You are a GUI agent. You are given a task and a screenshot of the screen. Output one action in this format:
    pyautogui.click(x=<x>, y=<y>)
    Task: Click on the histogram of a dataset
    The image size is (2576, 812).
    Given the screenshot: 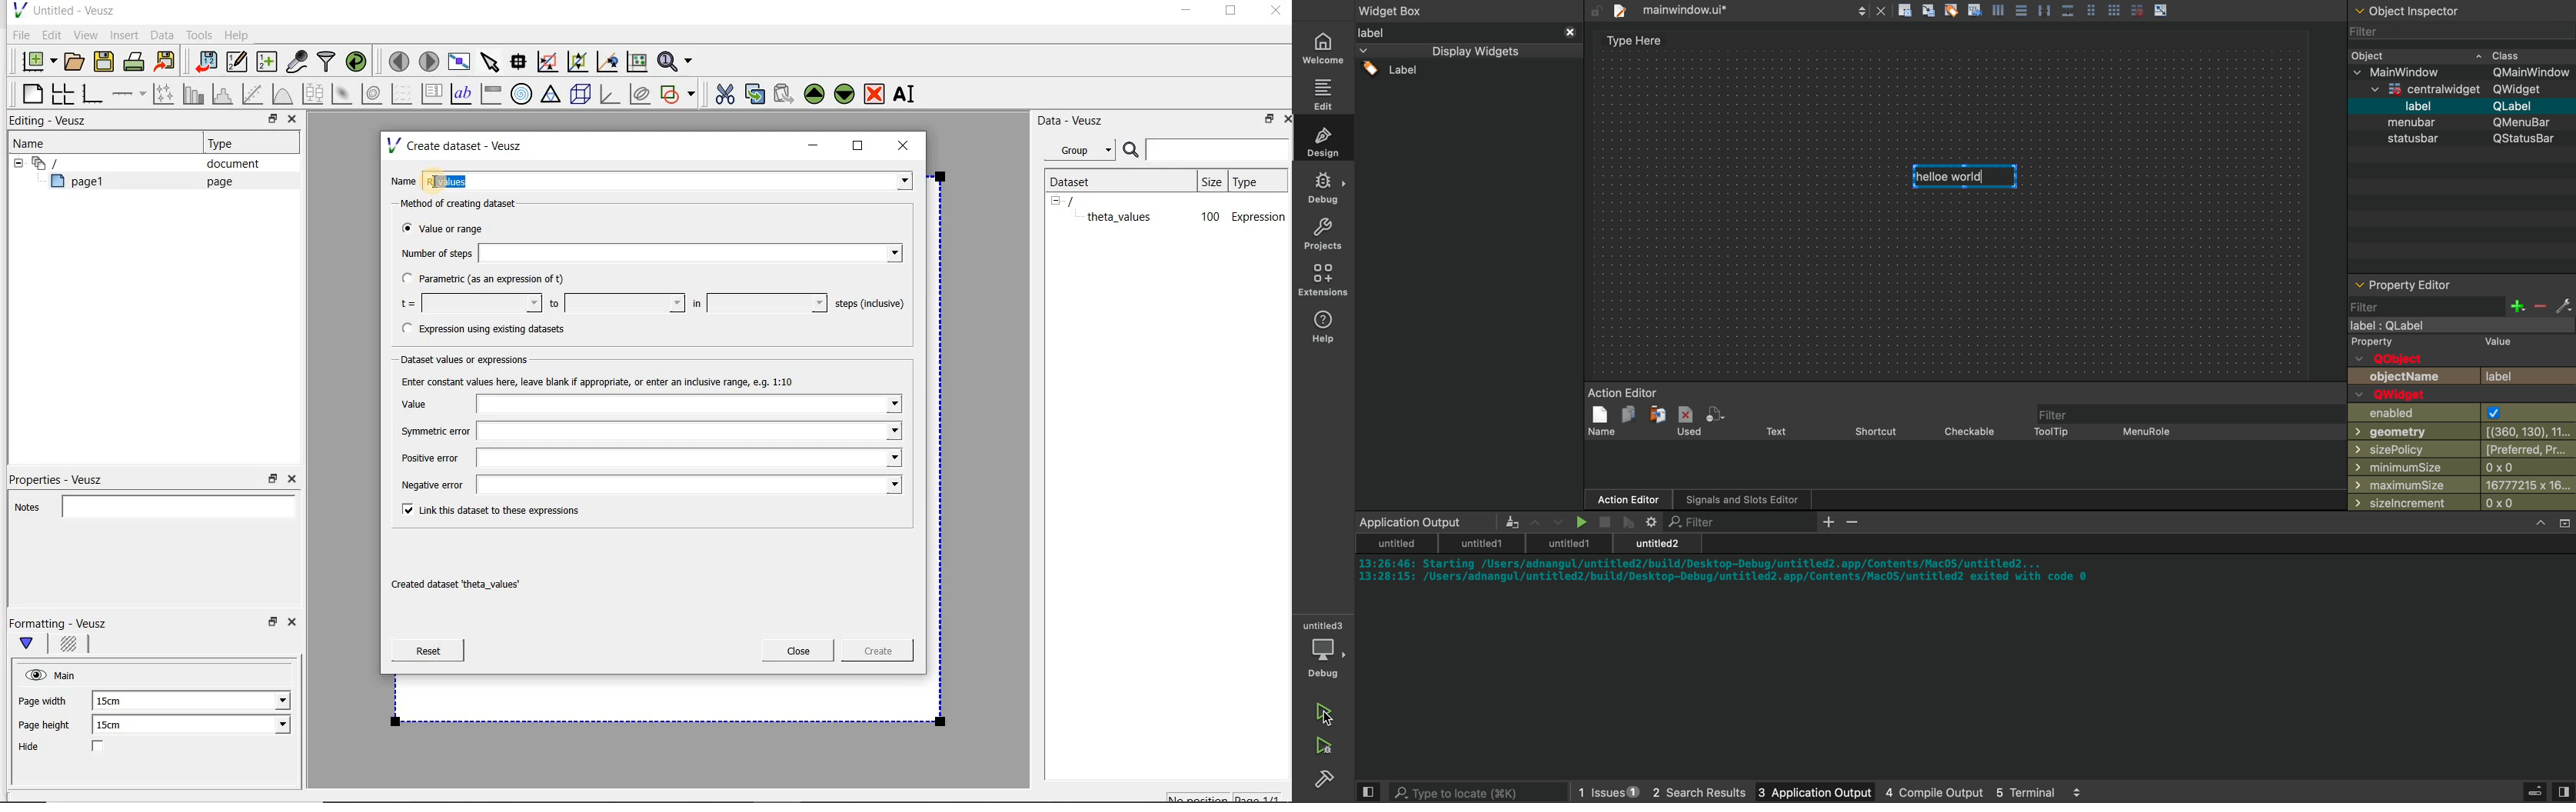 What is the action you would take?
    pyautogui.click(x=225, y=94)
    